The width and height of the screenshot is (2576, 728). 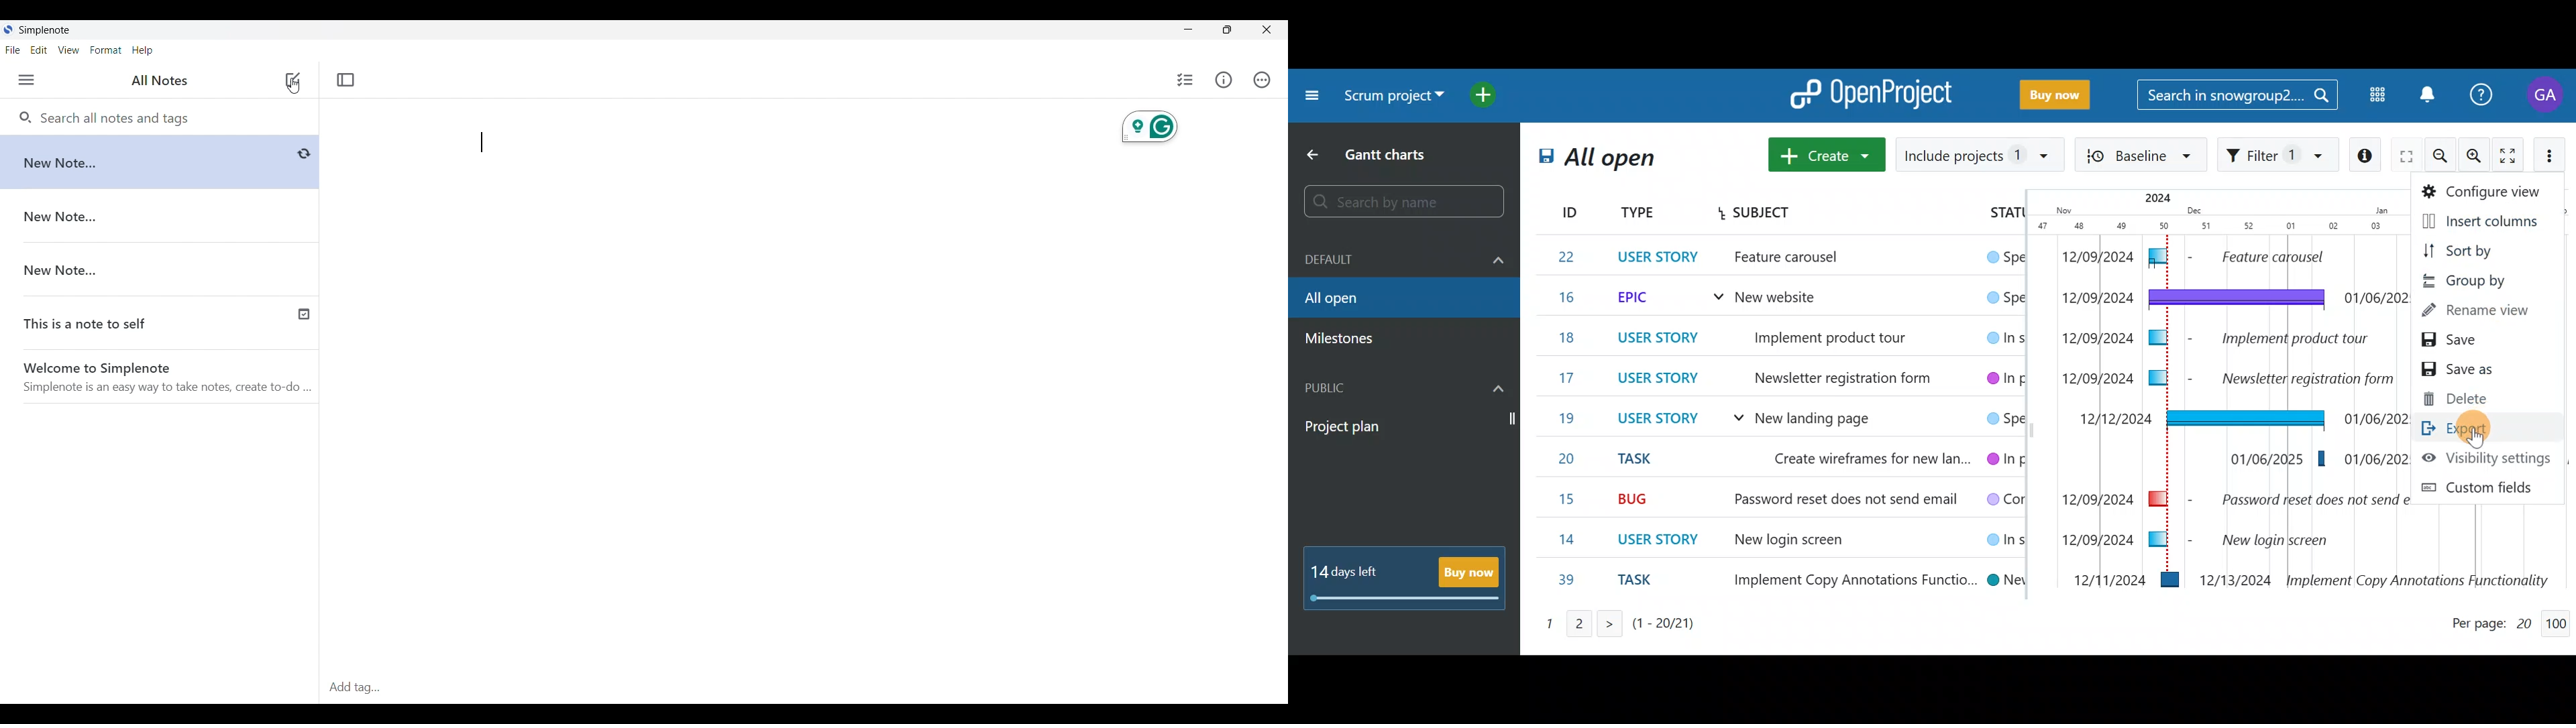 What do you see at coordinates (25, 80) in the screenshot?
I see `Menu` at bounding box center [25, 80].